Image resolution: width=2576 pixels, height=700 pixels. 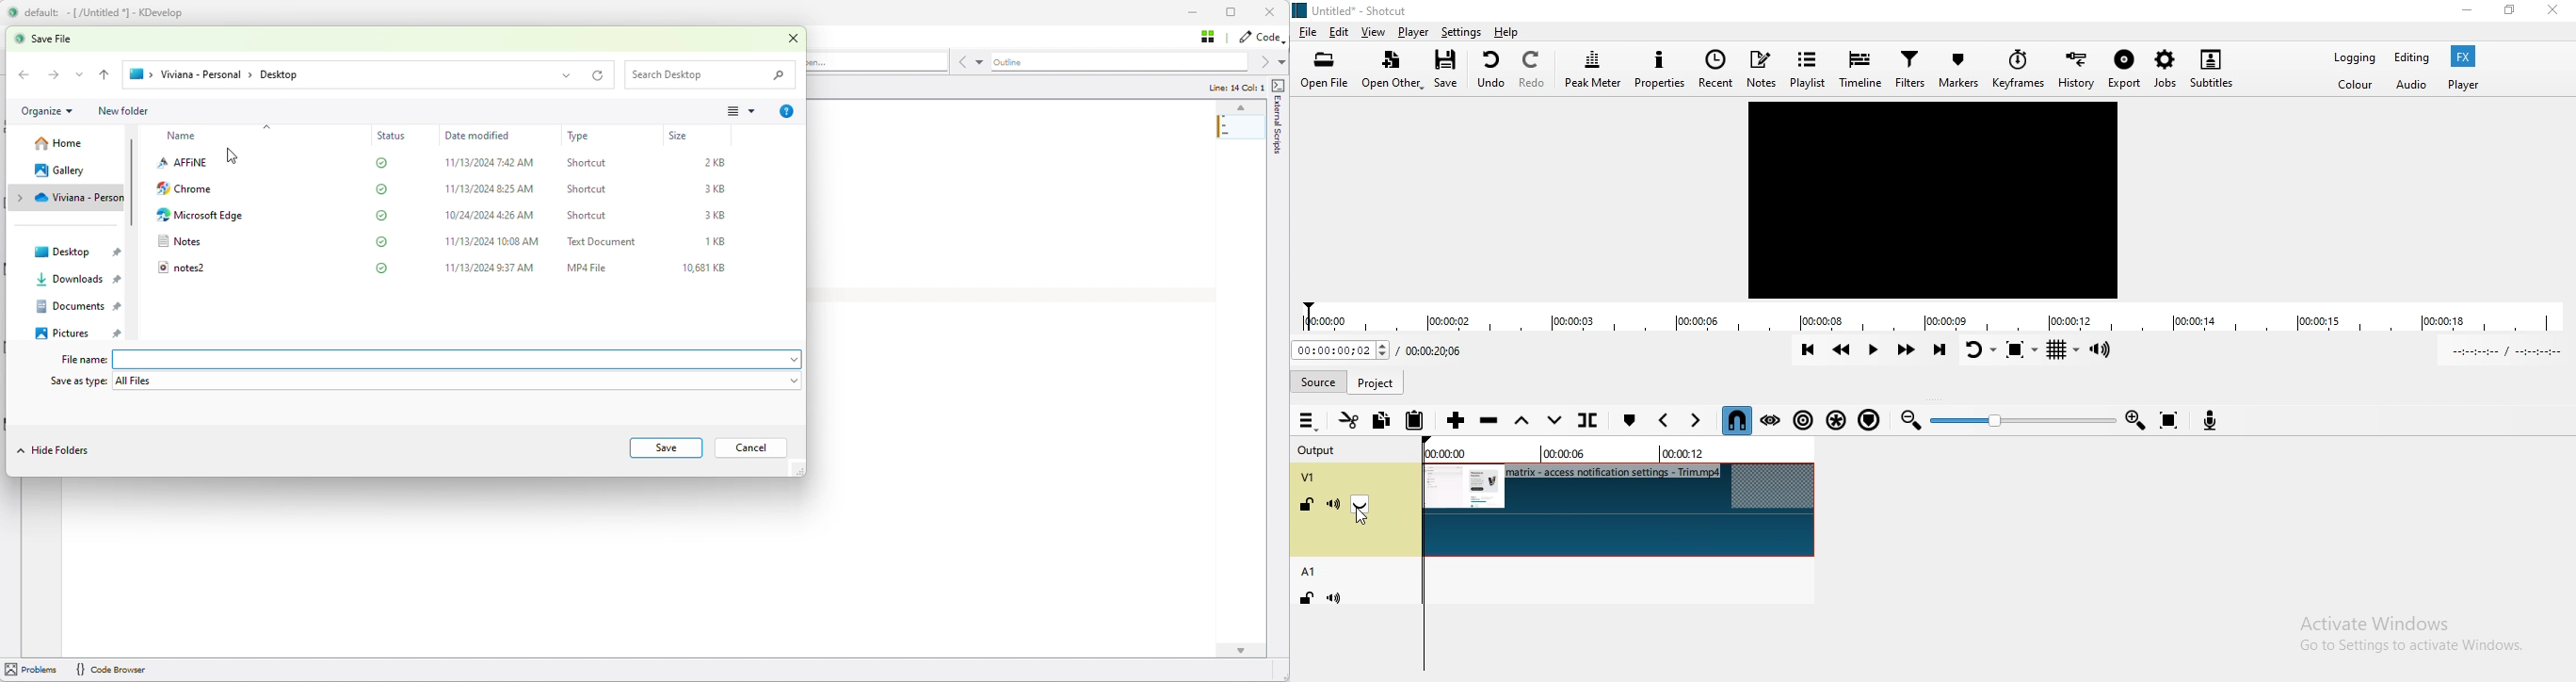 What do you see at coordinates (1592, 70) in the screenshot?
I see `Peak meter` at bounding box center [1592, 70].